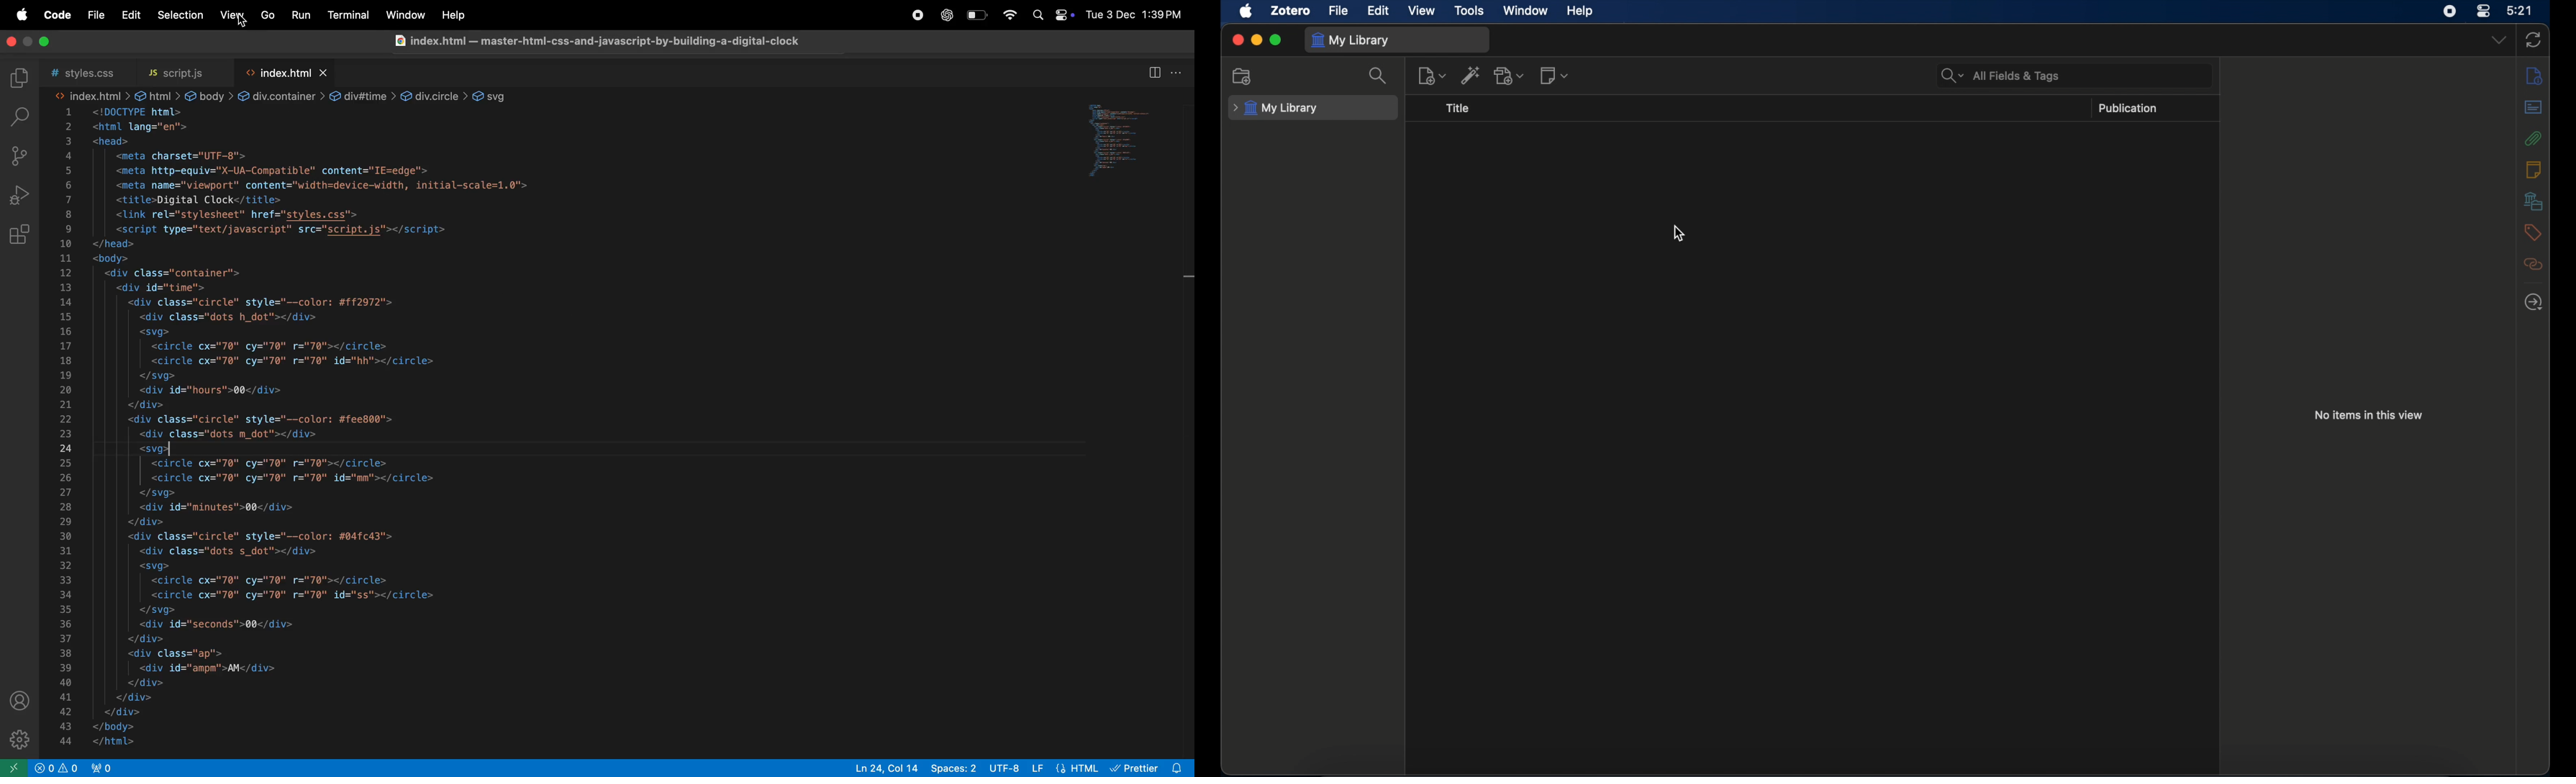 The image size is (2576, 784). Describe the element at coordinates (1238, 39) in the screenshot. I see `close` at that location.